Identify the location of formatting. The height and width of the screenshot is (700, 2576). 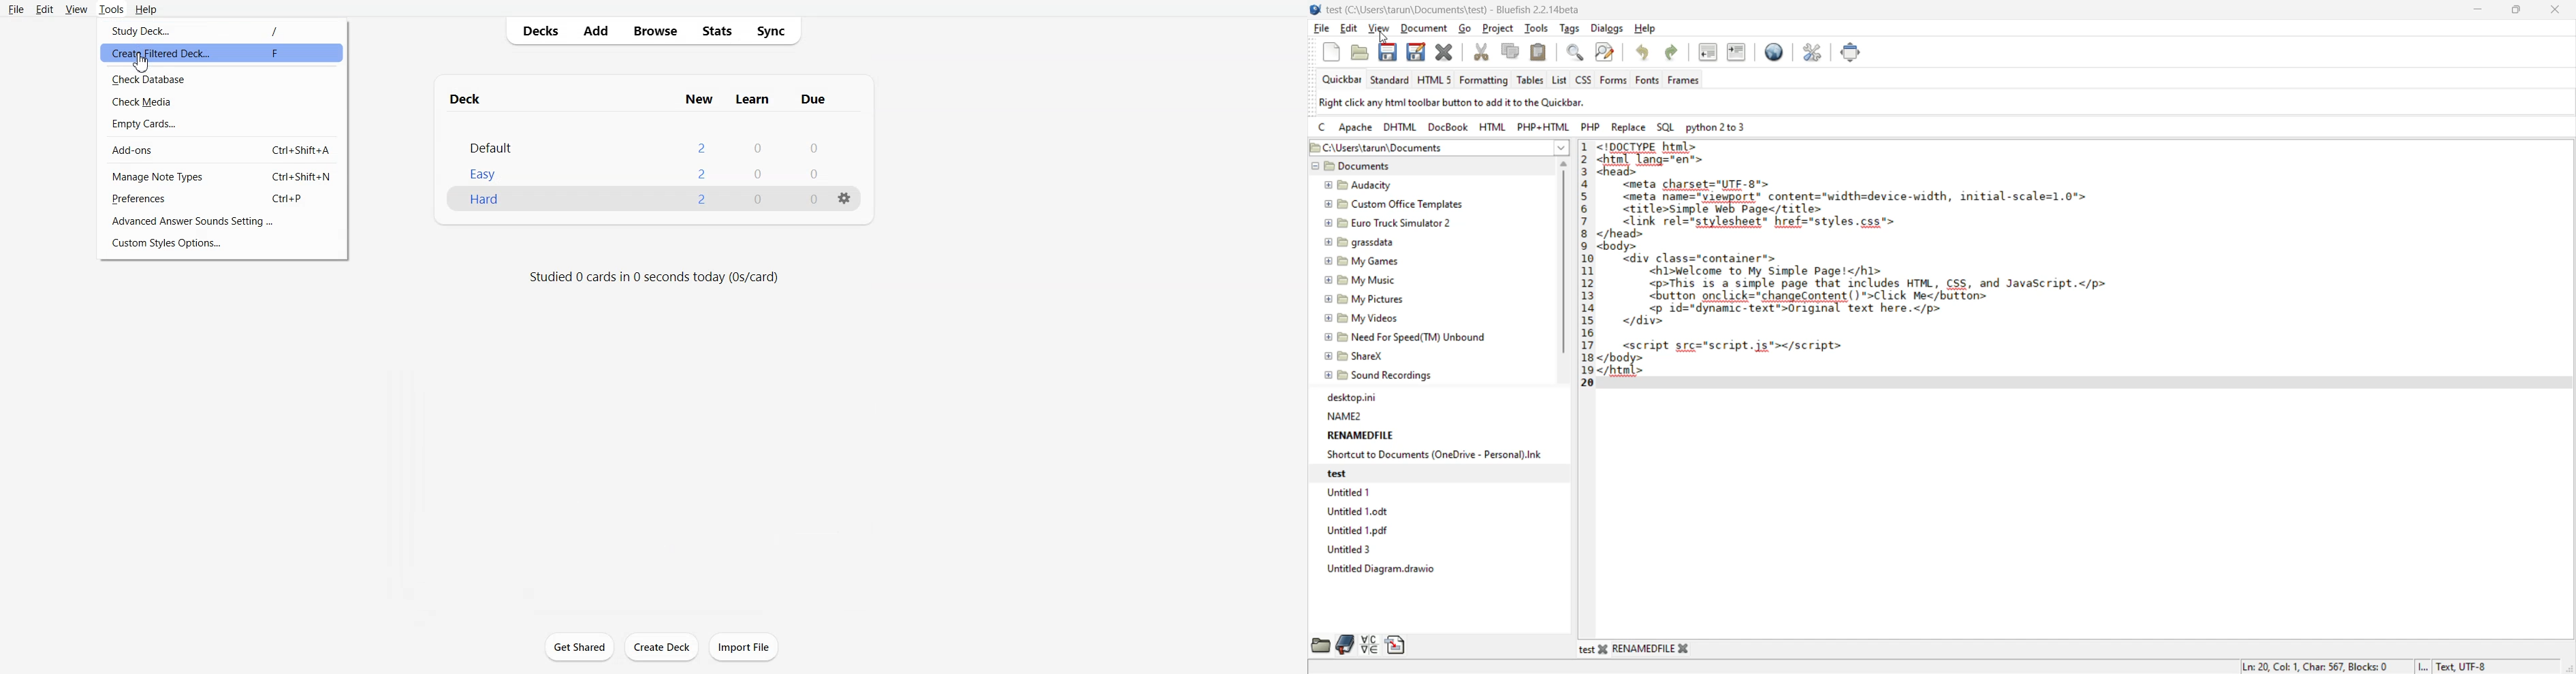
(1486, 81).